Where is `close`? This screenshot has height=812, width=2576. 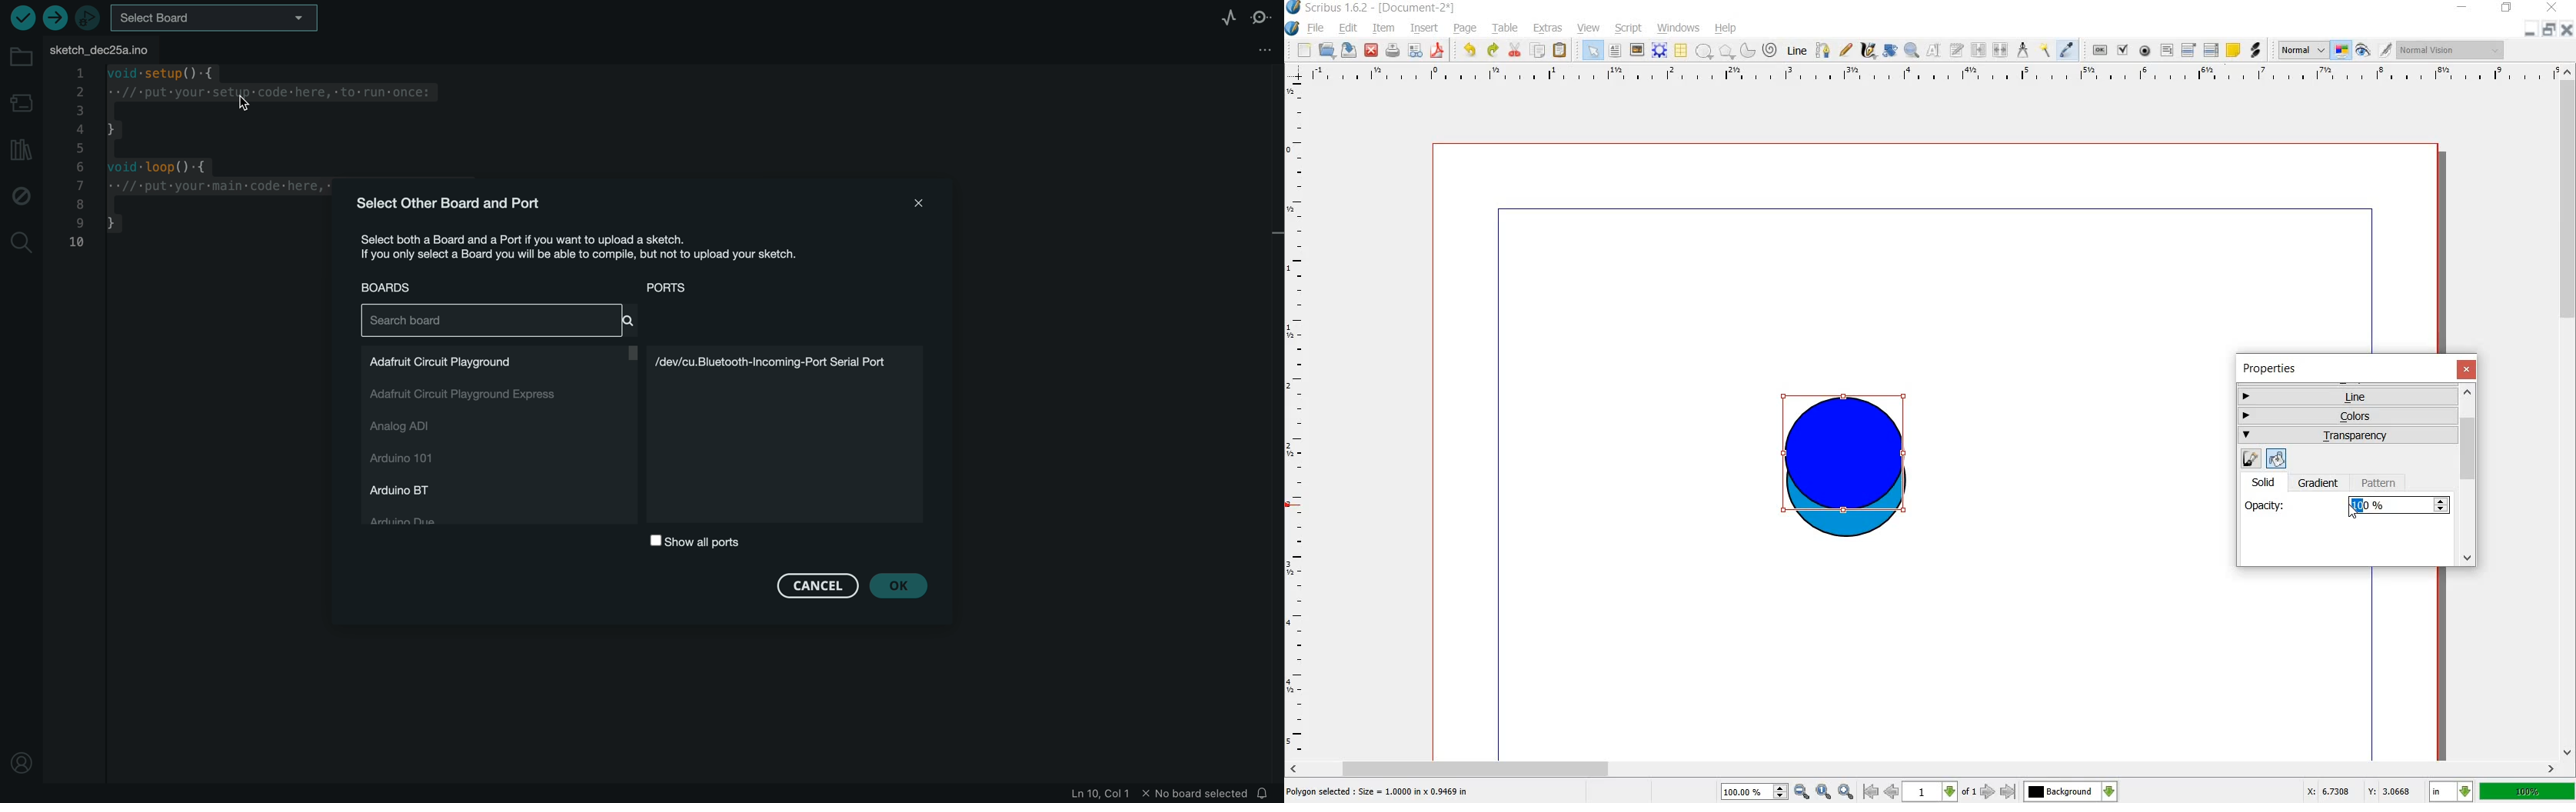 close is located at coordinates (2554, 8).